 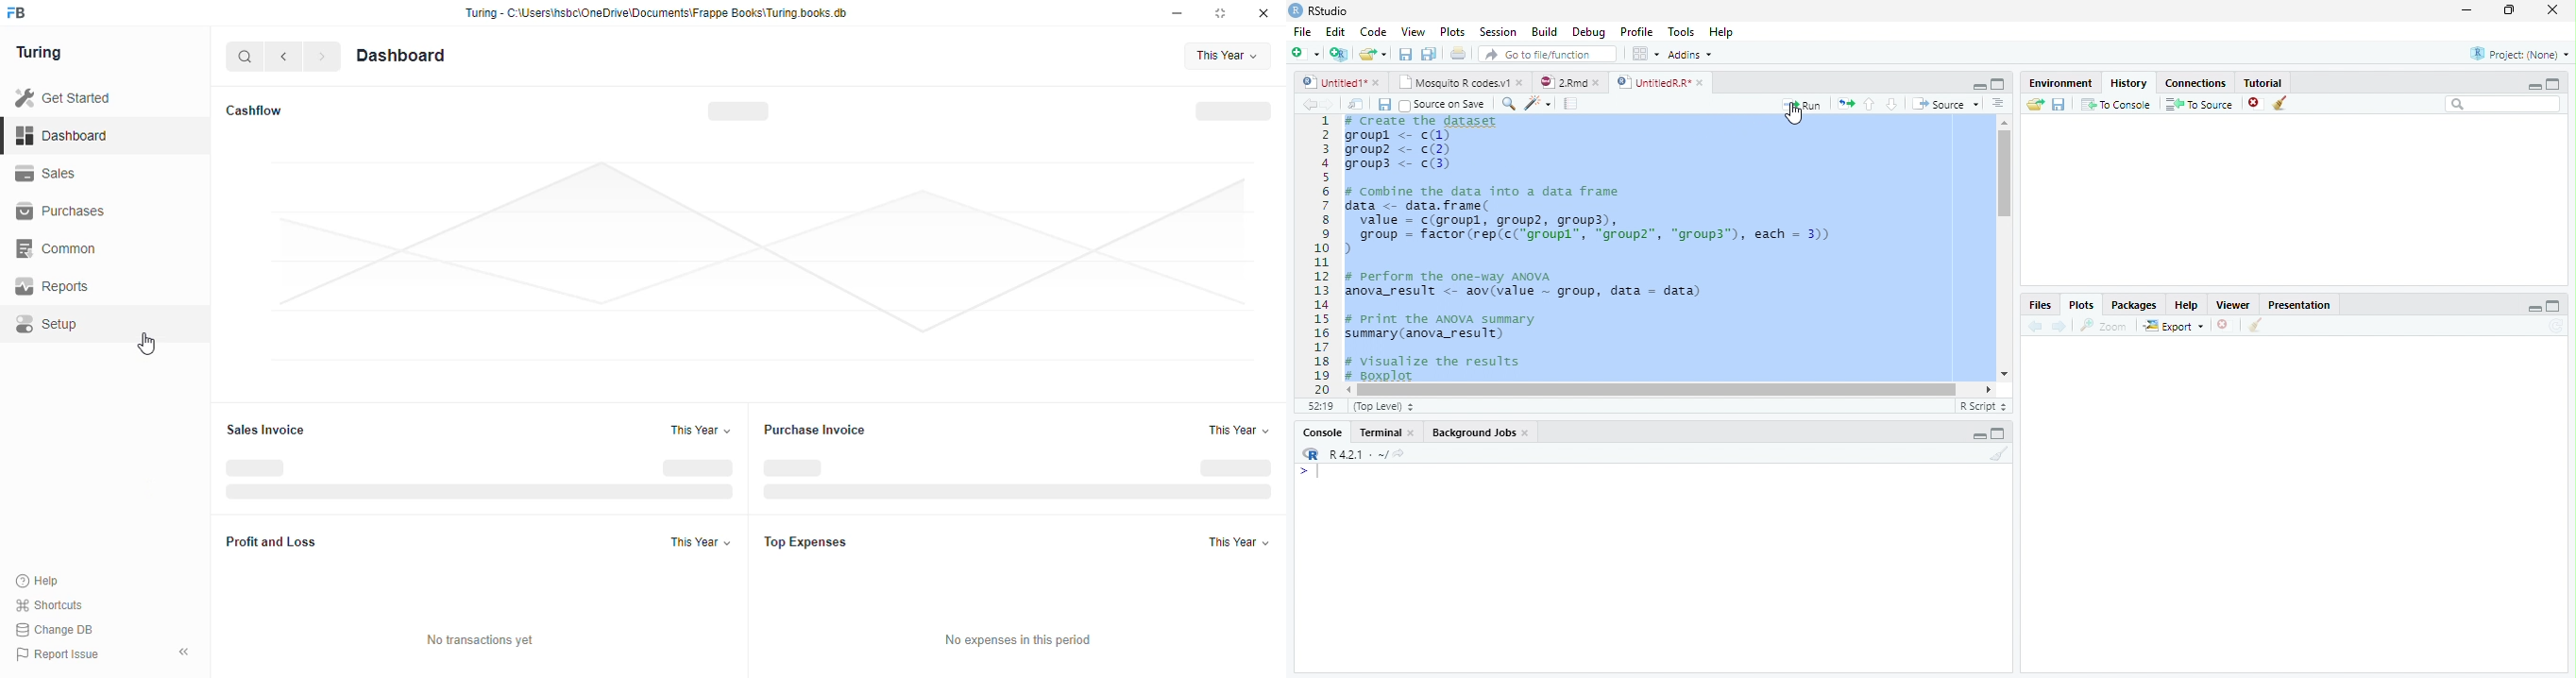 What do you see at coordinates (1802, 104) in the screenshot?
I see `Run` at bounding box center [1802, 104].